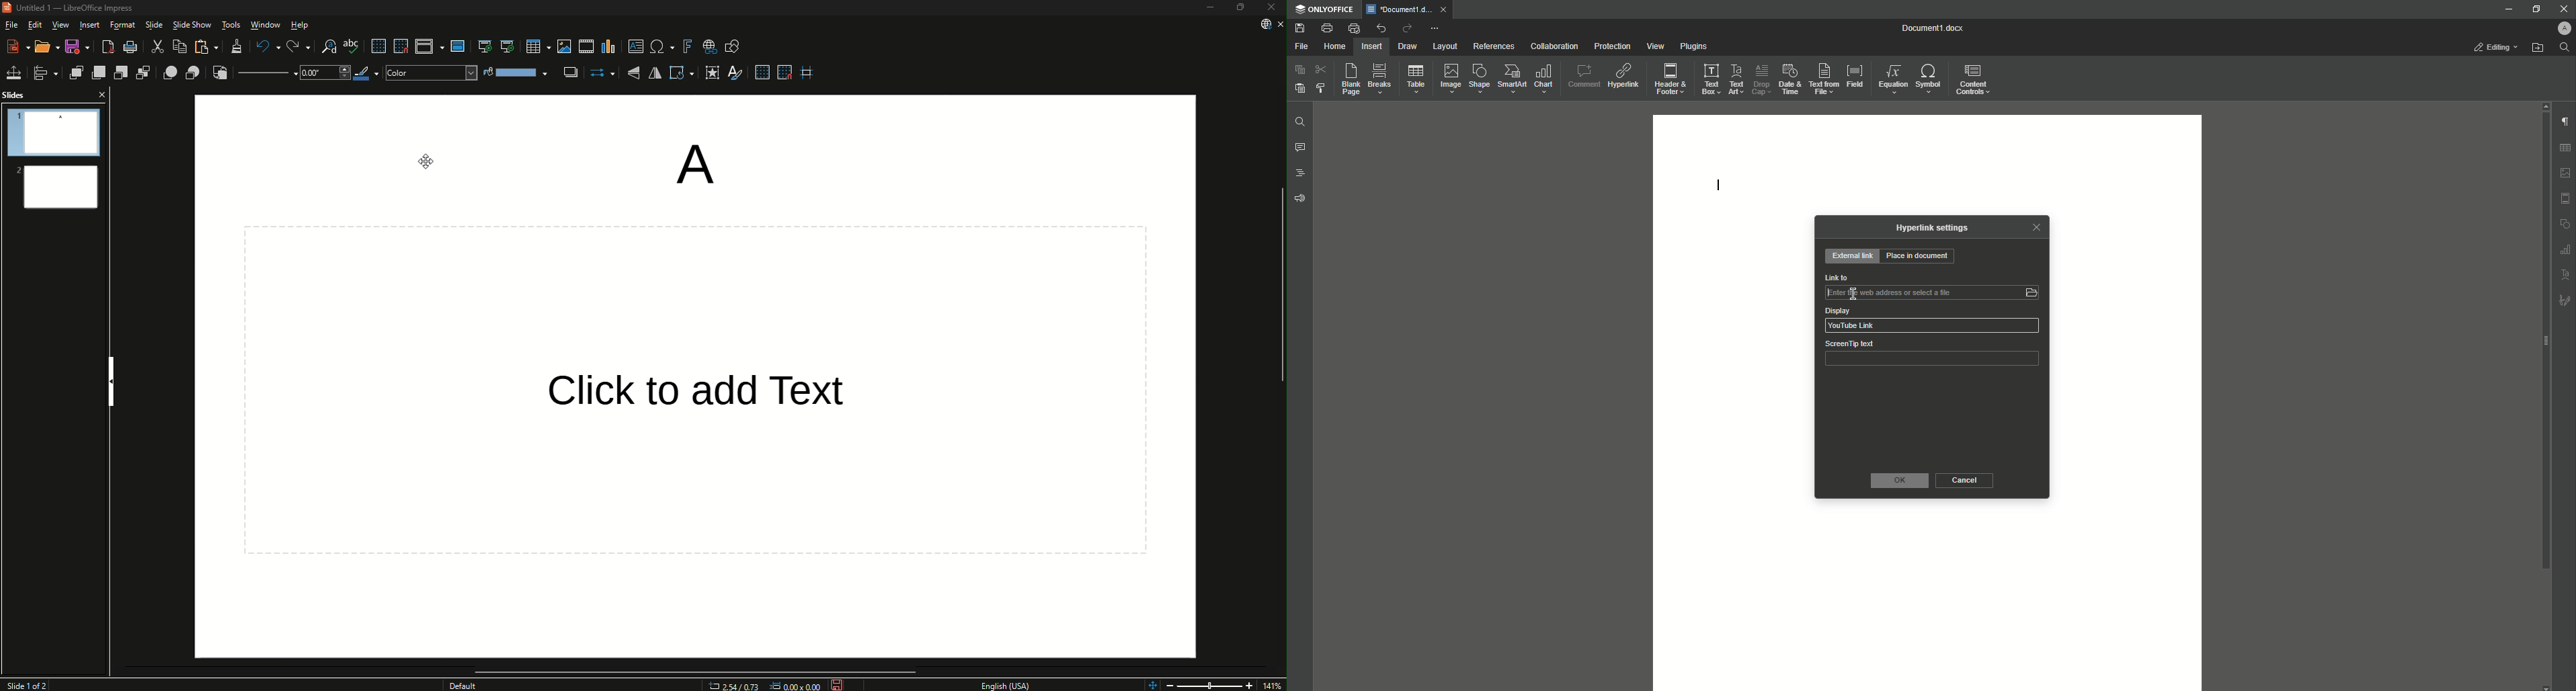 The image size is (2576, 700). What do you see at coordinates (635, 74) in the screenshot?
I see `Vertically` at bounding box center [635, 74].